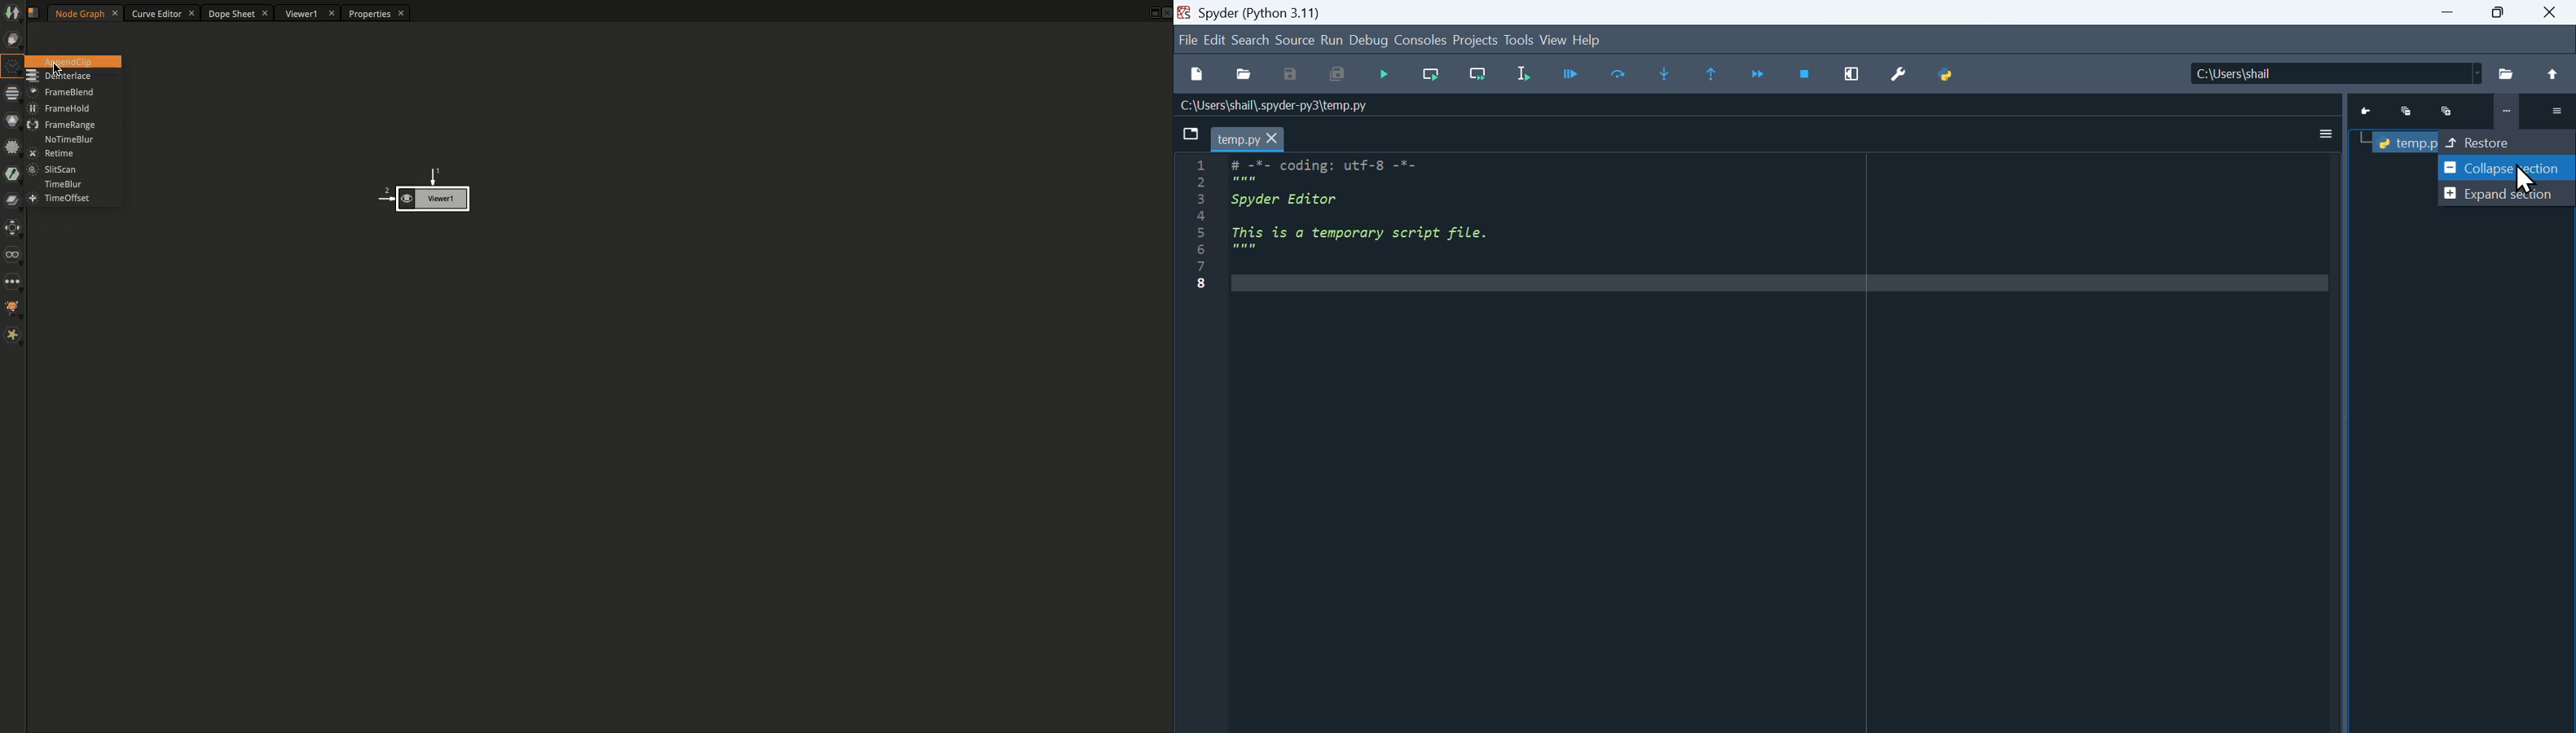  What do you see at coordinates (1760, 76) in the screenshot?
I see `Continue execution until next breakpoint` at bounding box center [1760, 76].